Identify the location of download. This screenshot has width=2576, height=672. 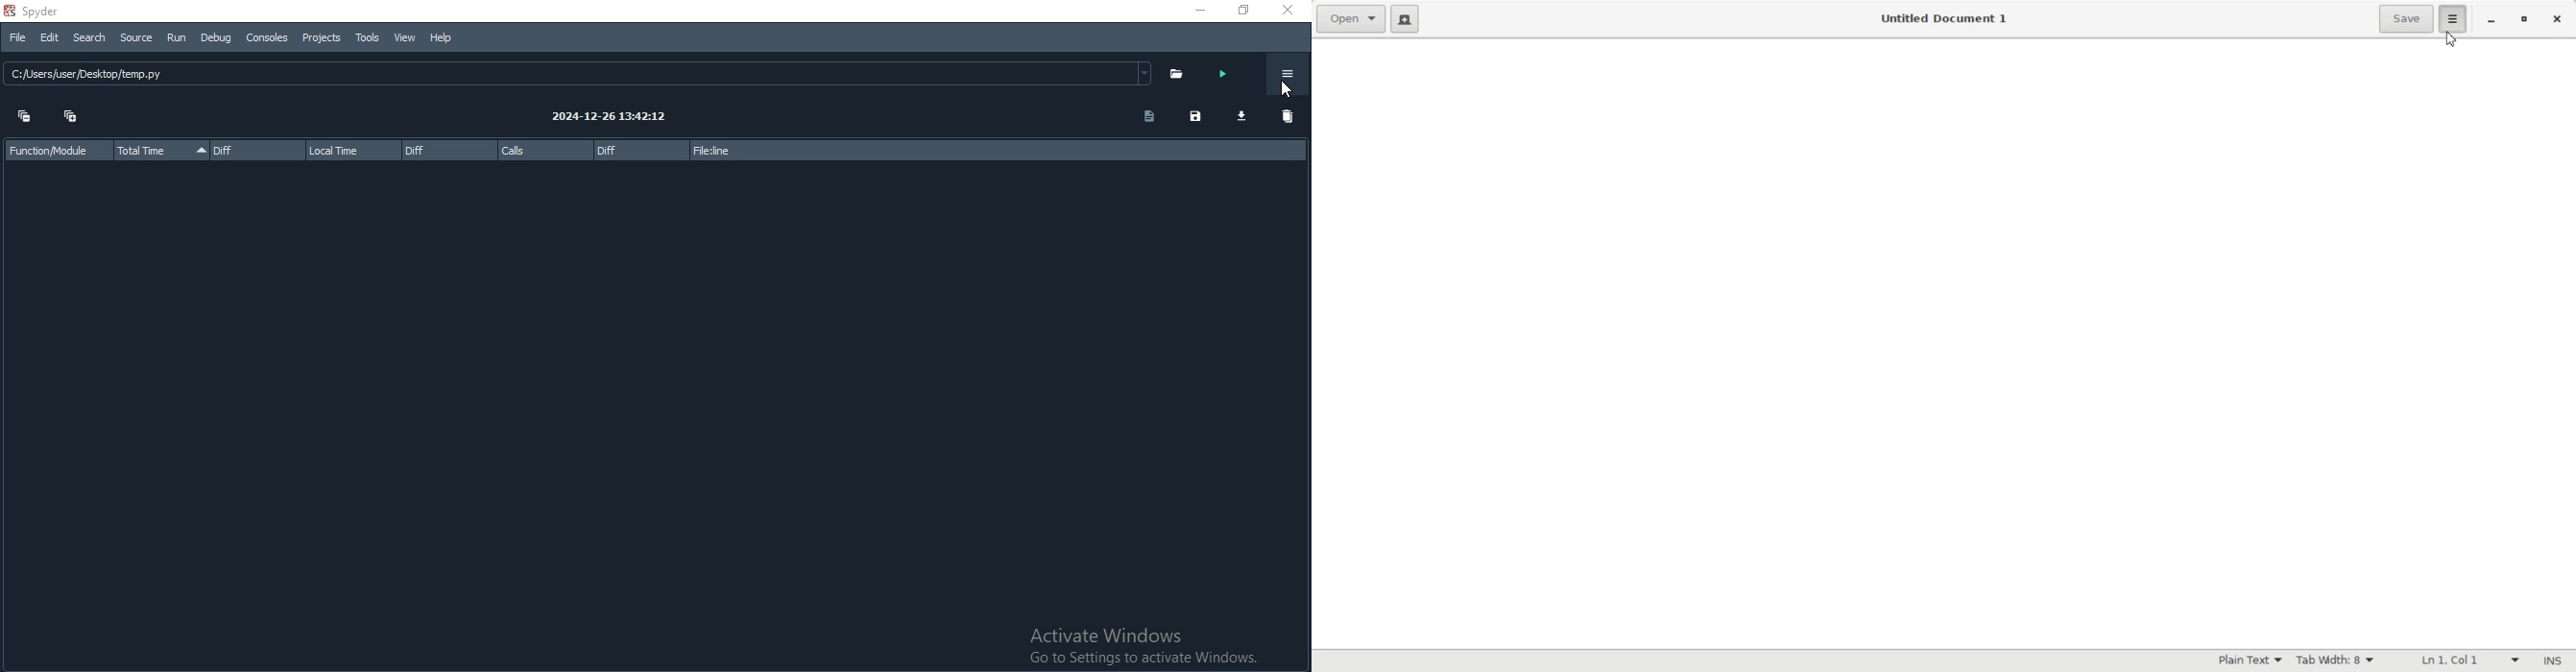
(1238, 117).